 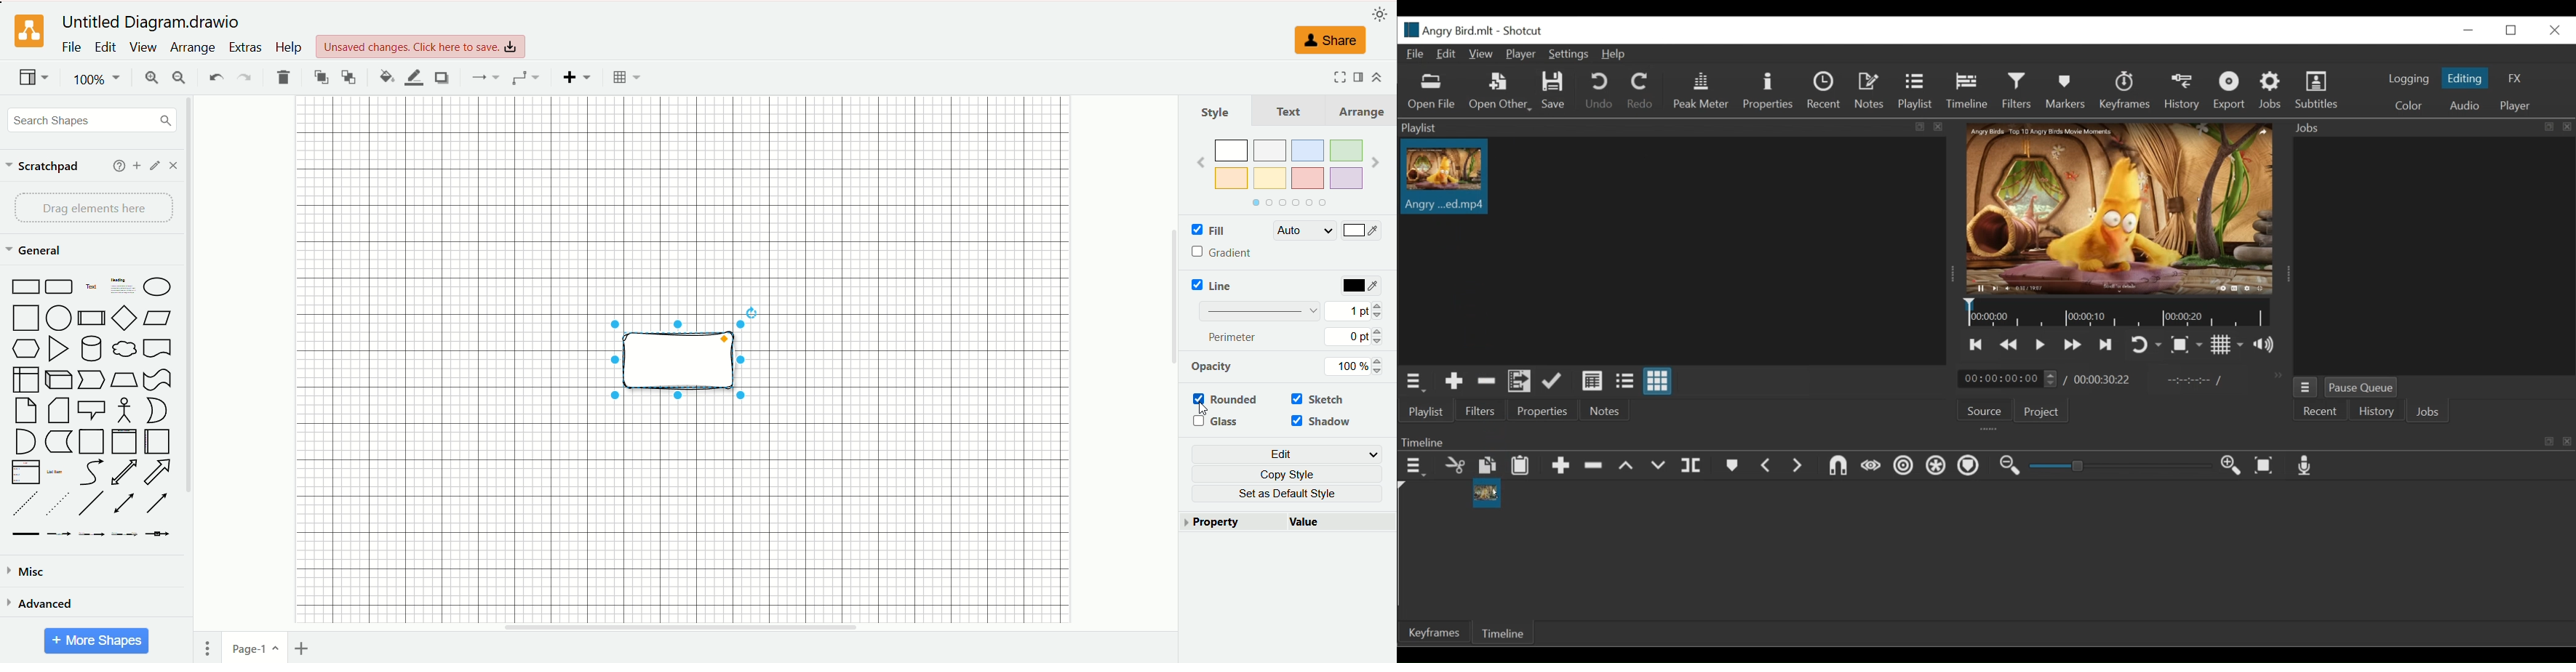 What do you see at coordinates (2039, 411) in the screenshot?
I see `Project` at bounding box center [2039, 411].